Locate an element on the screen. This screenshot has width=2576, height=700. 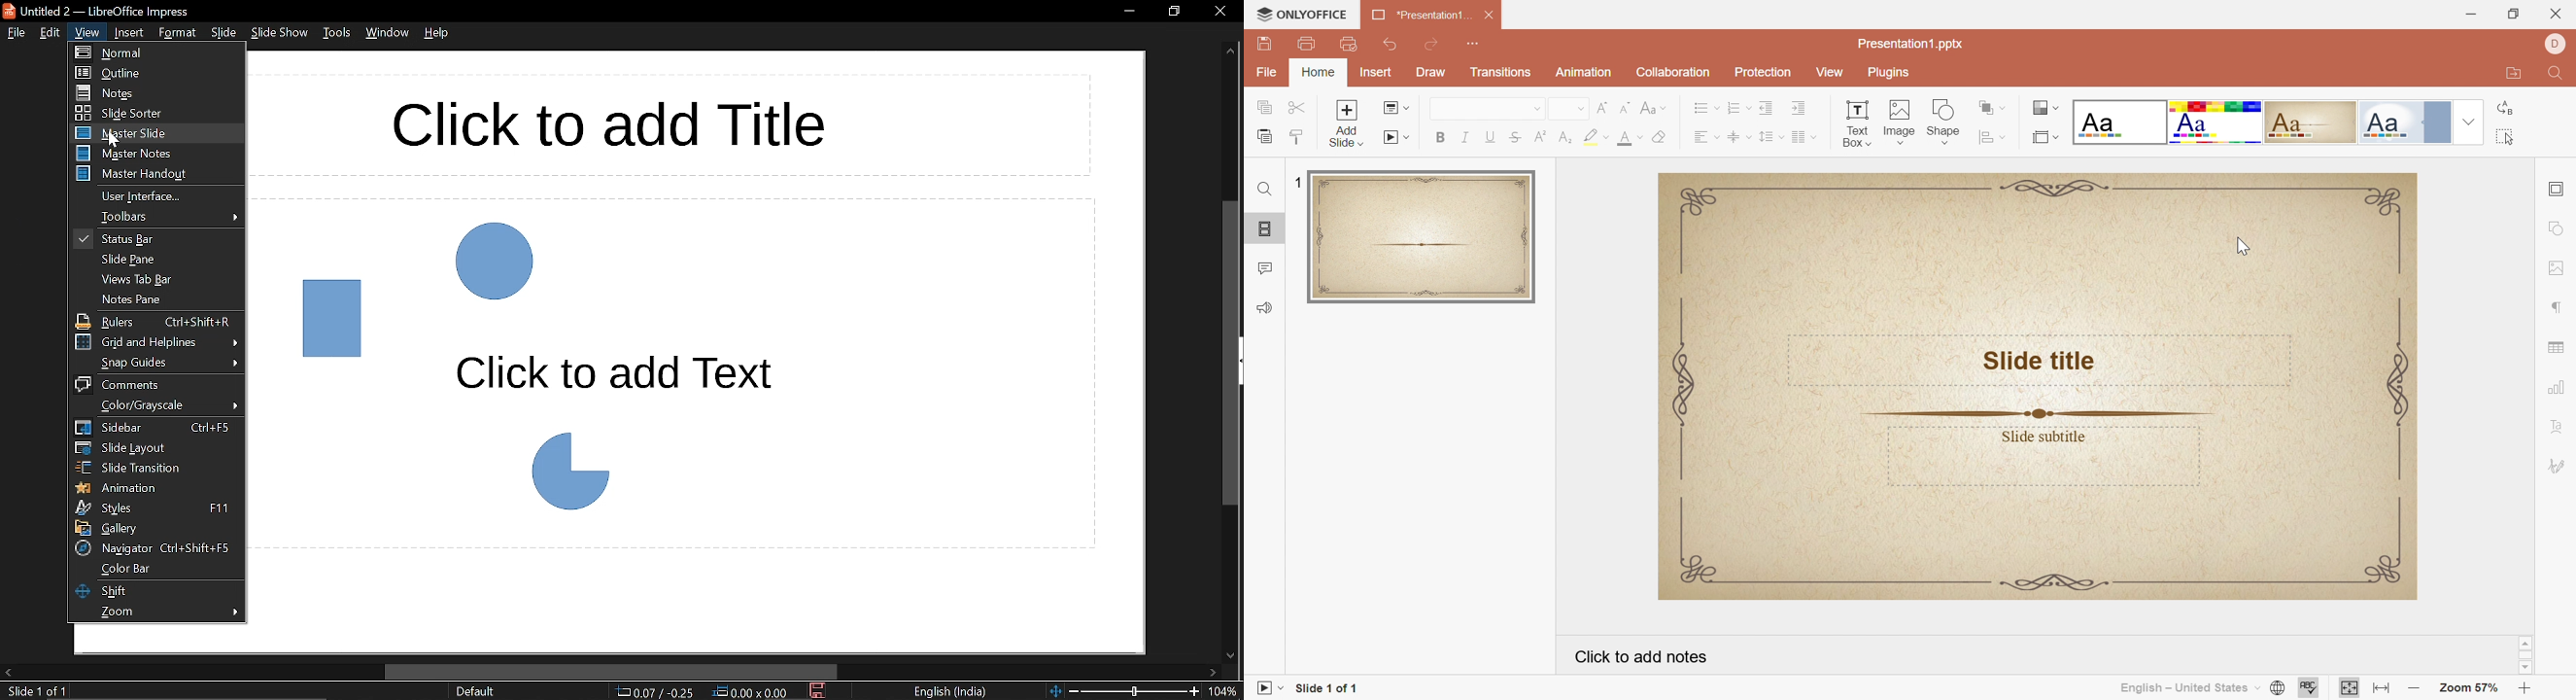
Select slide size is located at coordinates (2039, 140).